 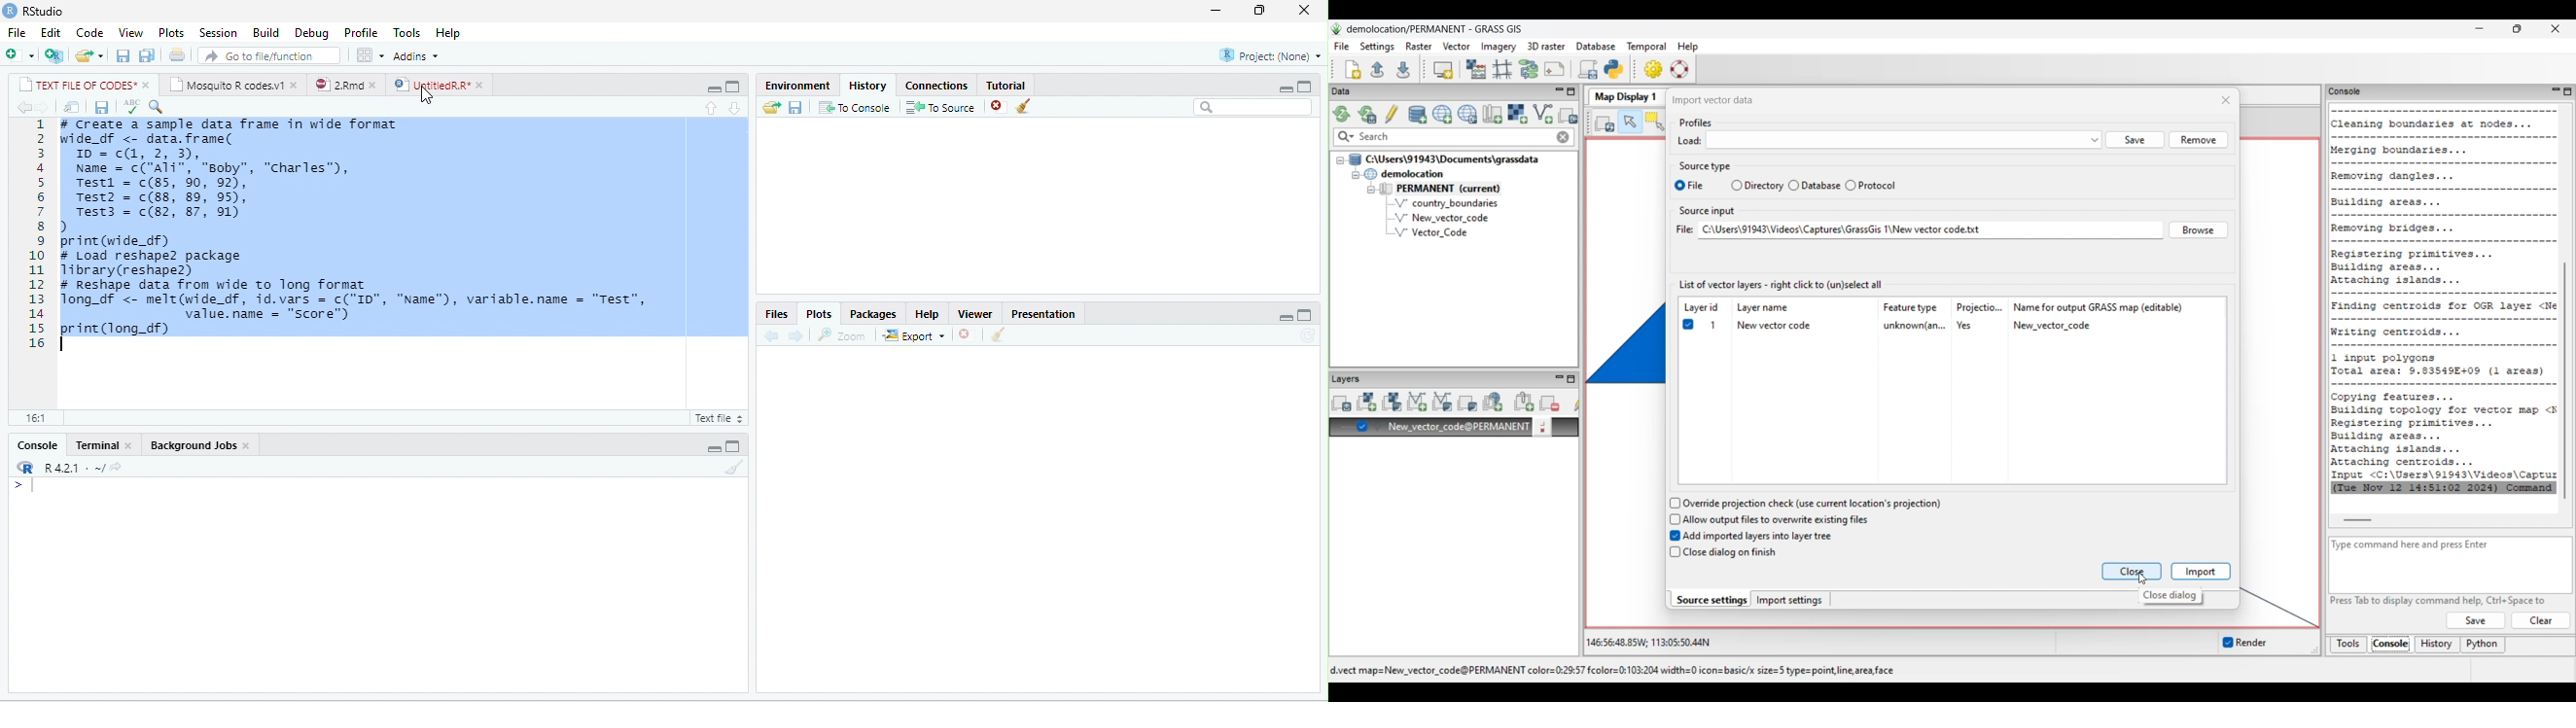 What do you see at coordinates (772, 336) in the screenshot?
I see `back` at bounding box center [772, 336].